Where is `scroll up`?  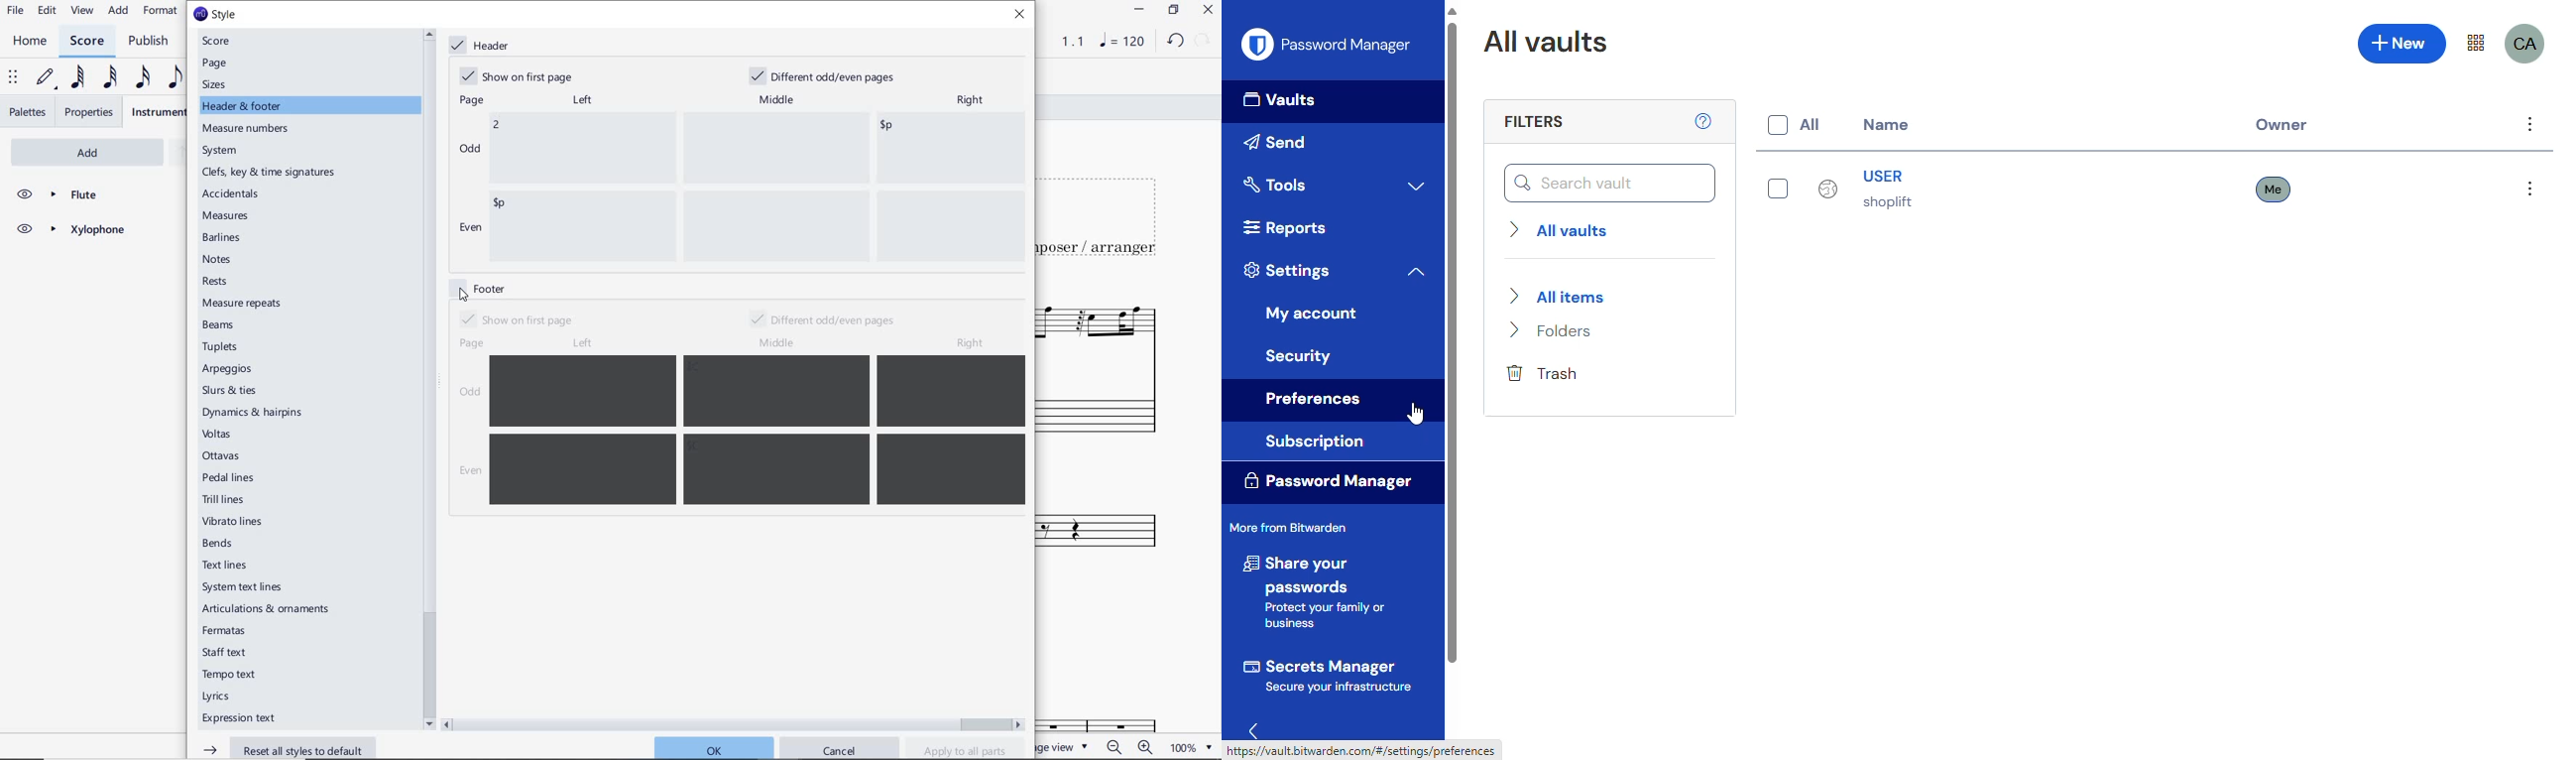
scroll up is located at coordinates (1452, 11).